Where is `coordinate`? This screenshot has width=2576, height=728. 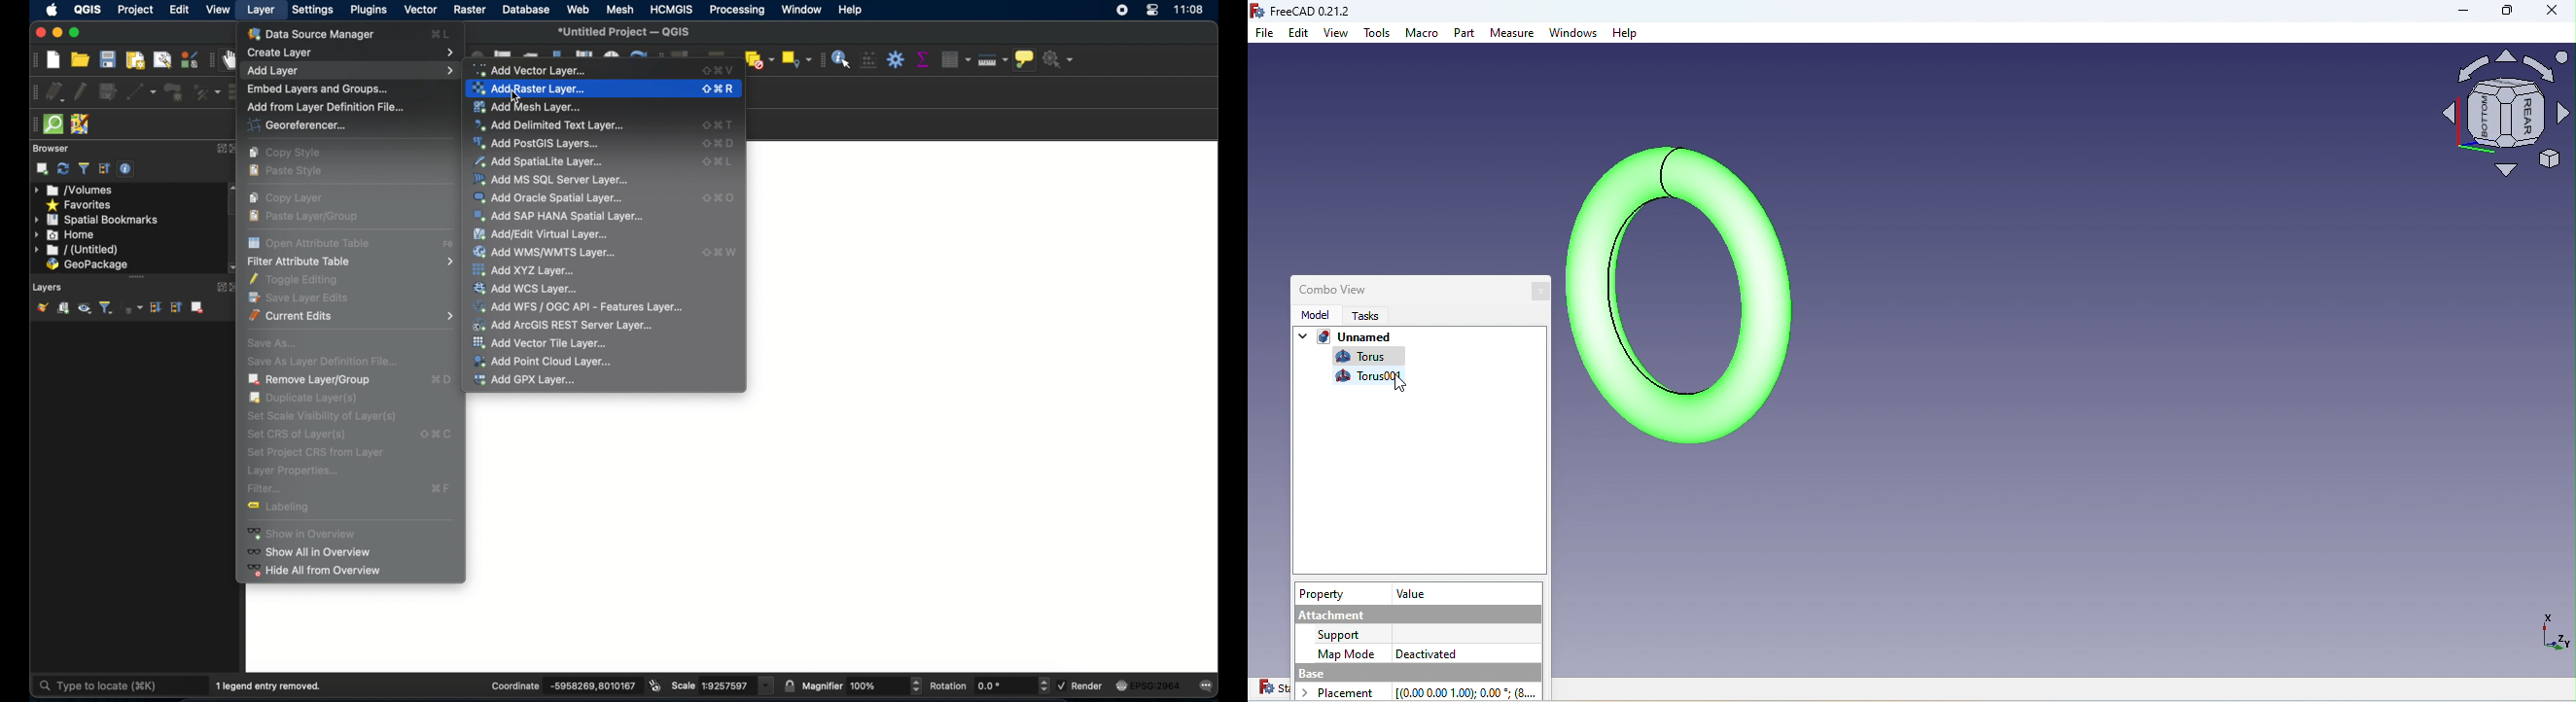
coordinate is located at coordinates (590, 686).